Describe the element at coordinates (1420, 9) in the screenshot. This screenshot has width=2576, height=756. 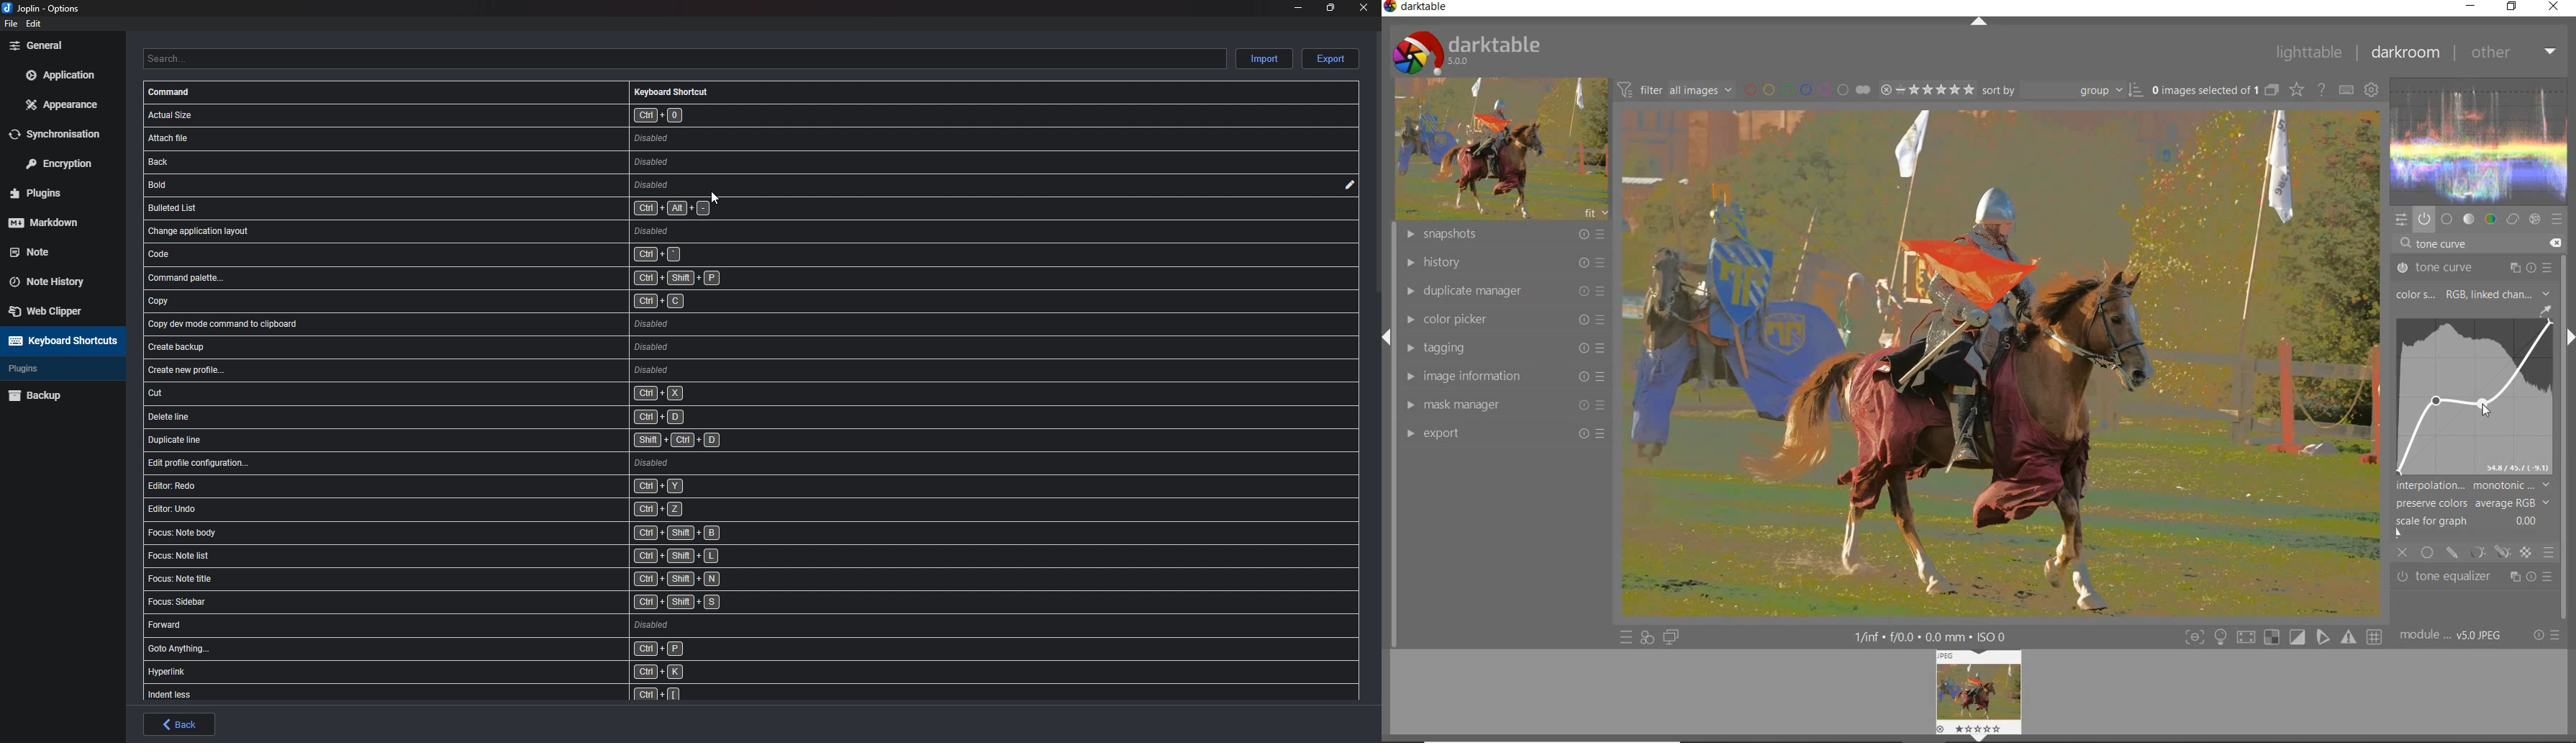
I see `darktable` at that location.